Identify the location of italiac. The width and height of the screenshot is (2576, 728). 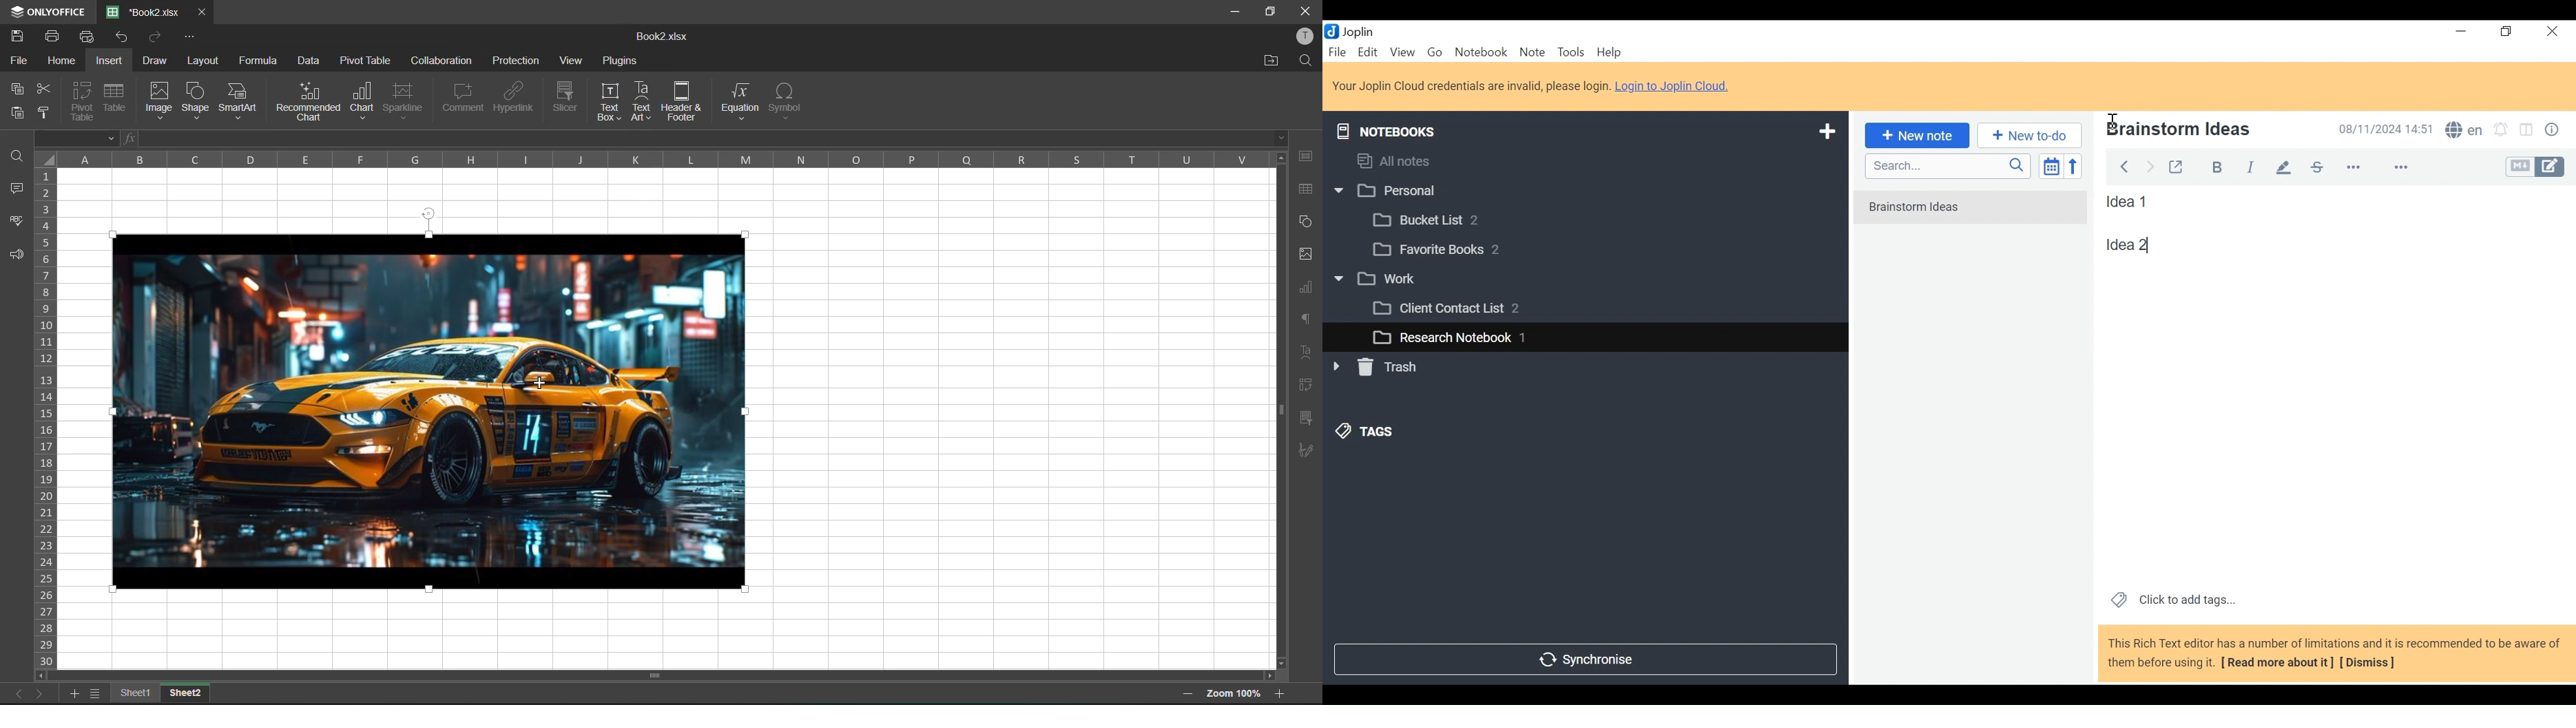
(2252, 166).